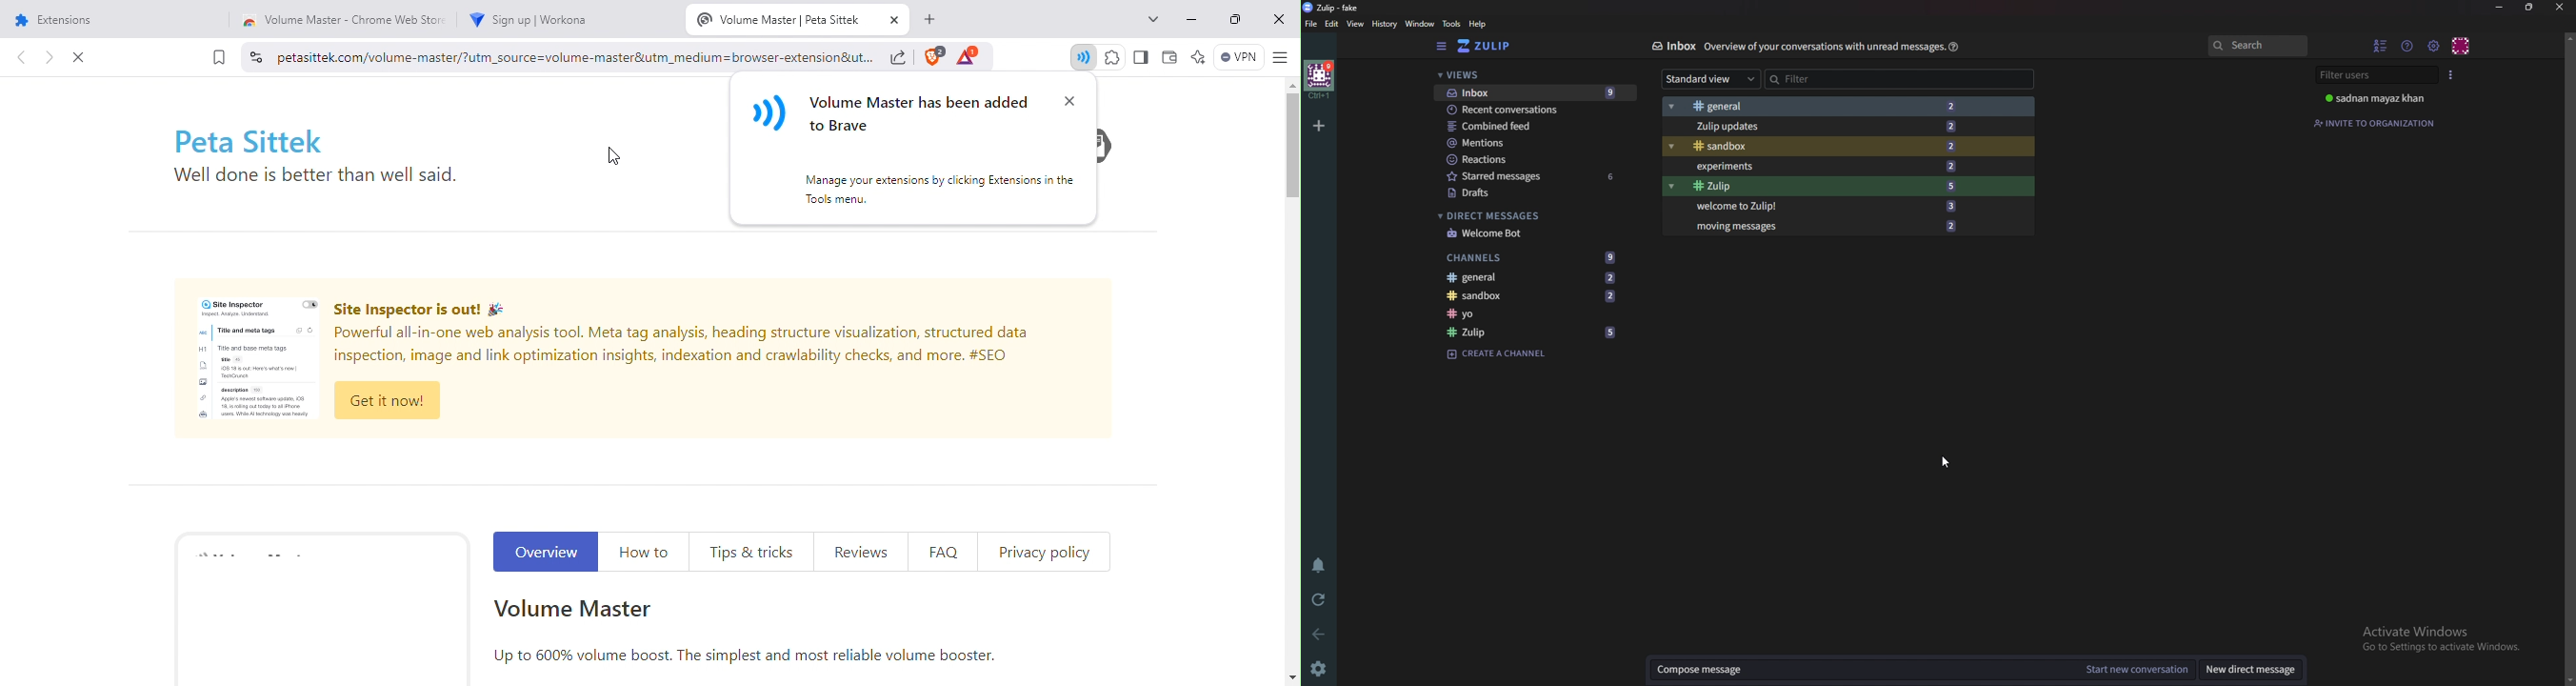  What do you see at coordinates (647, 552) in the screenshot?
I see `How to` at bounding box center [647, 552].